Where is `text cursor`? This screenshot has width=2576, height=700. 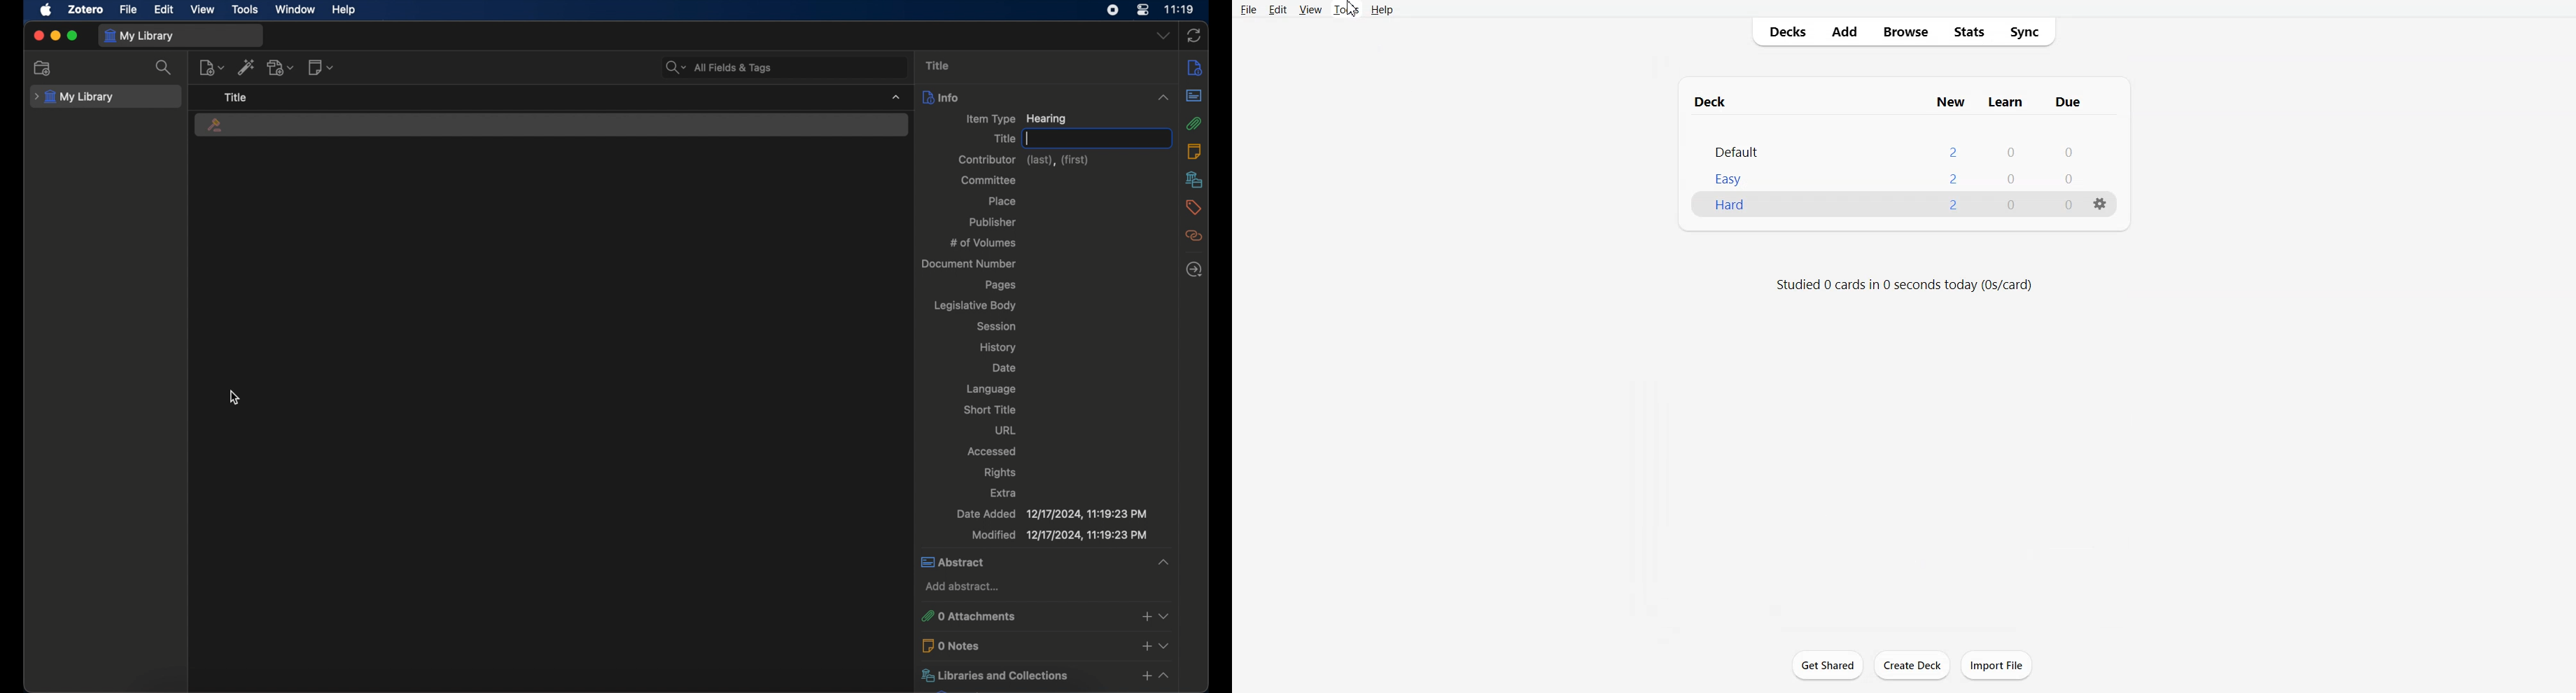 text cursor is located at coordinates (1027, 138).